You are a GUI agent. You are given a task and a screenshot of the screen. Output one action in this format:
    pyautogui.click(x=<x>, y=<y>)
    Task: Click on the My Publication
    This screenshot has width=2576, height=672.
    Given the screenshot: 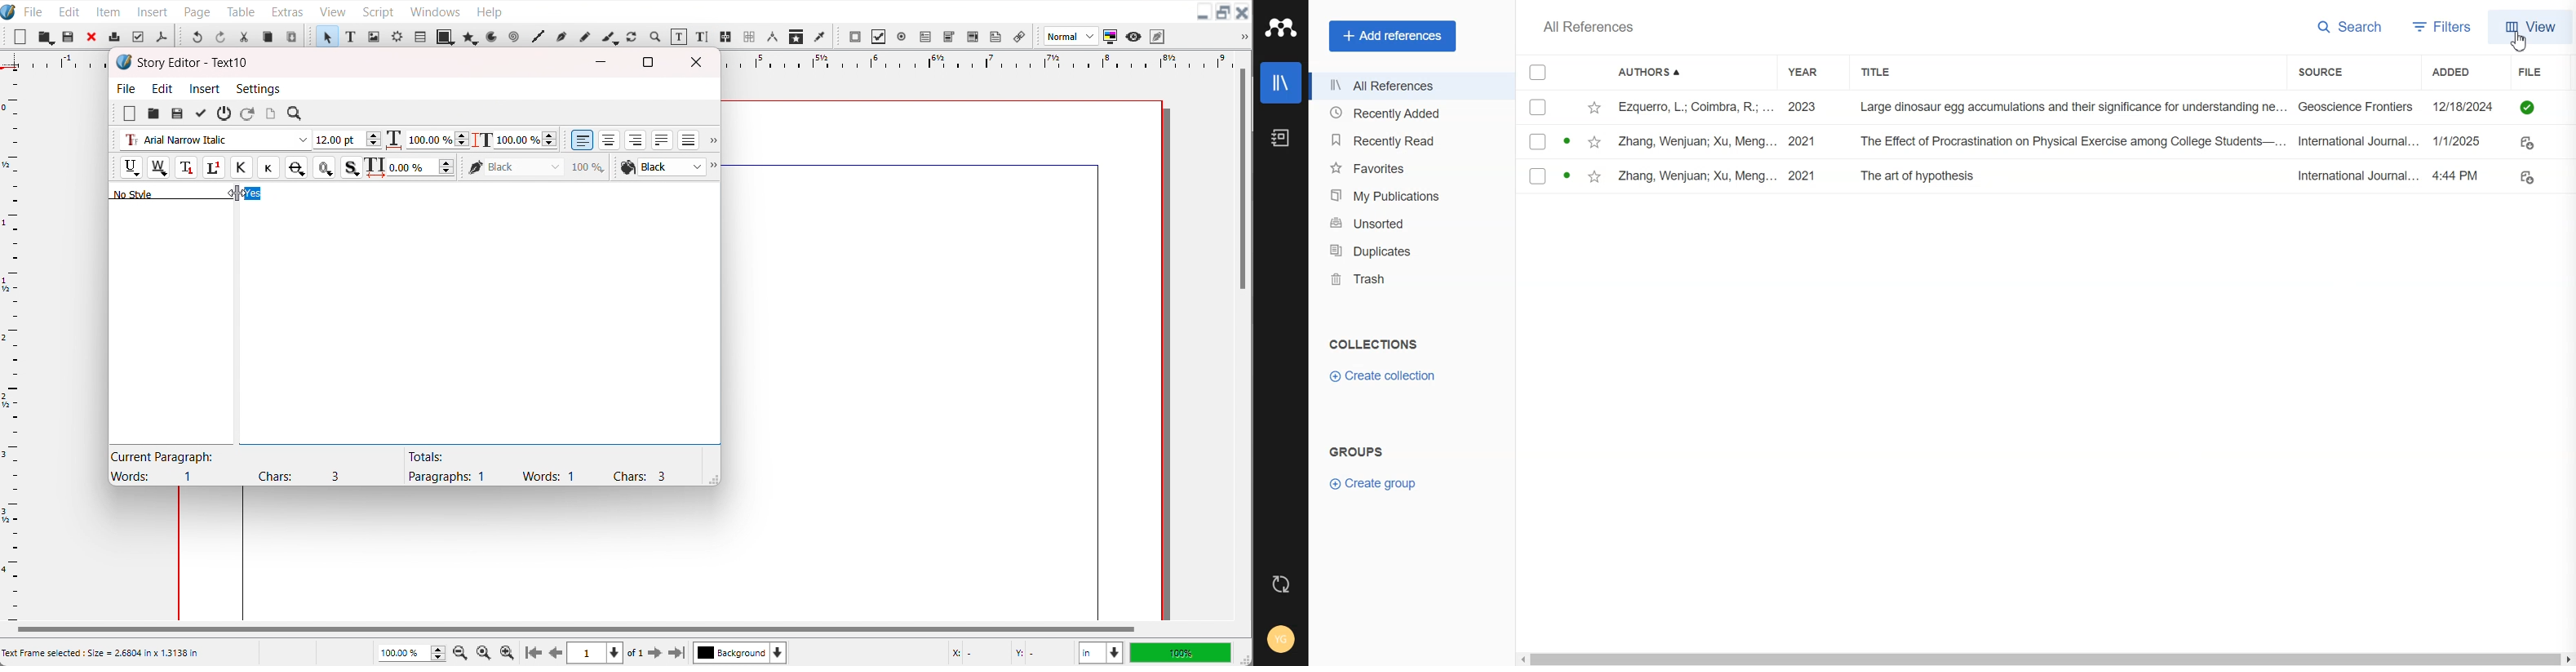 What is the action you would take?
    pyautogui.click(x=1399, y=196)
    